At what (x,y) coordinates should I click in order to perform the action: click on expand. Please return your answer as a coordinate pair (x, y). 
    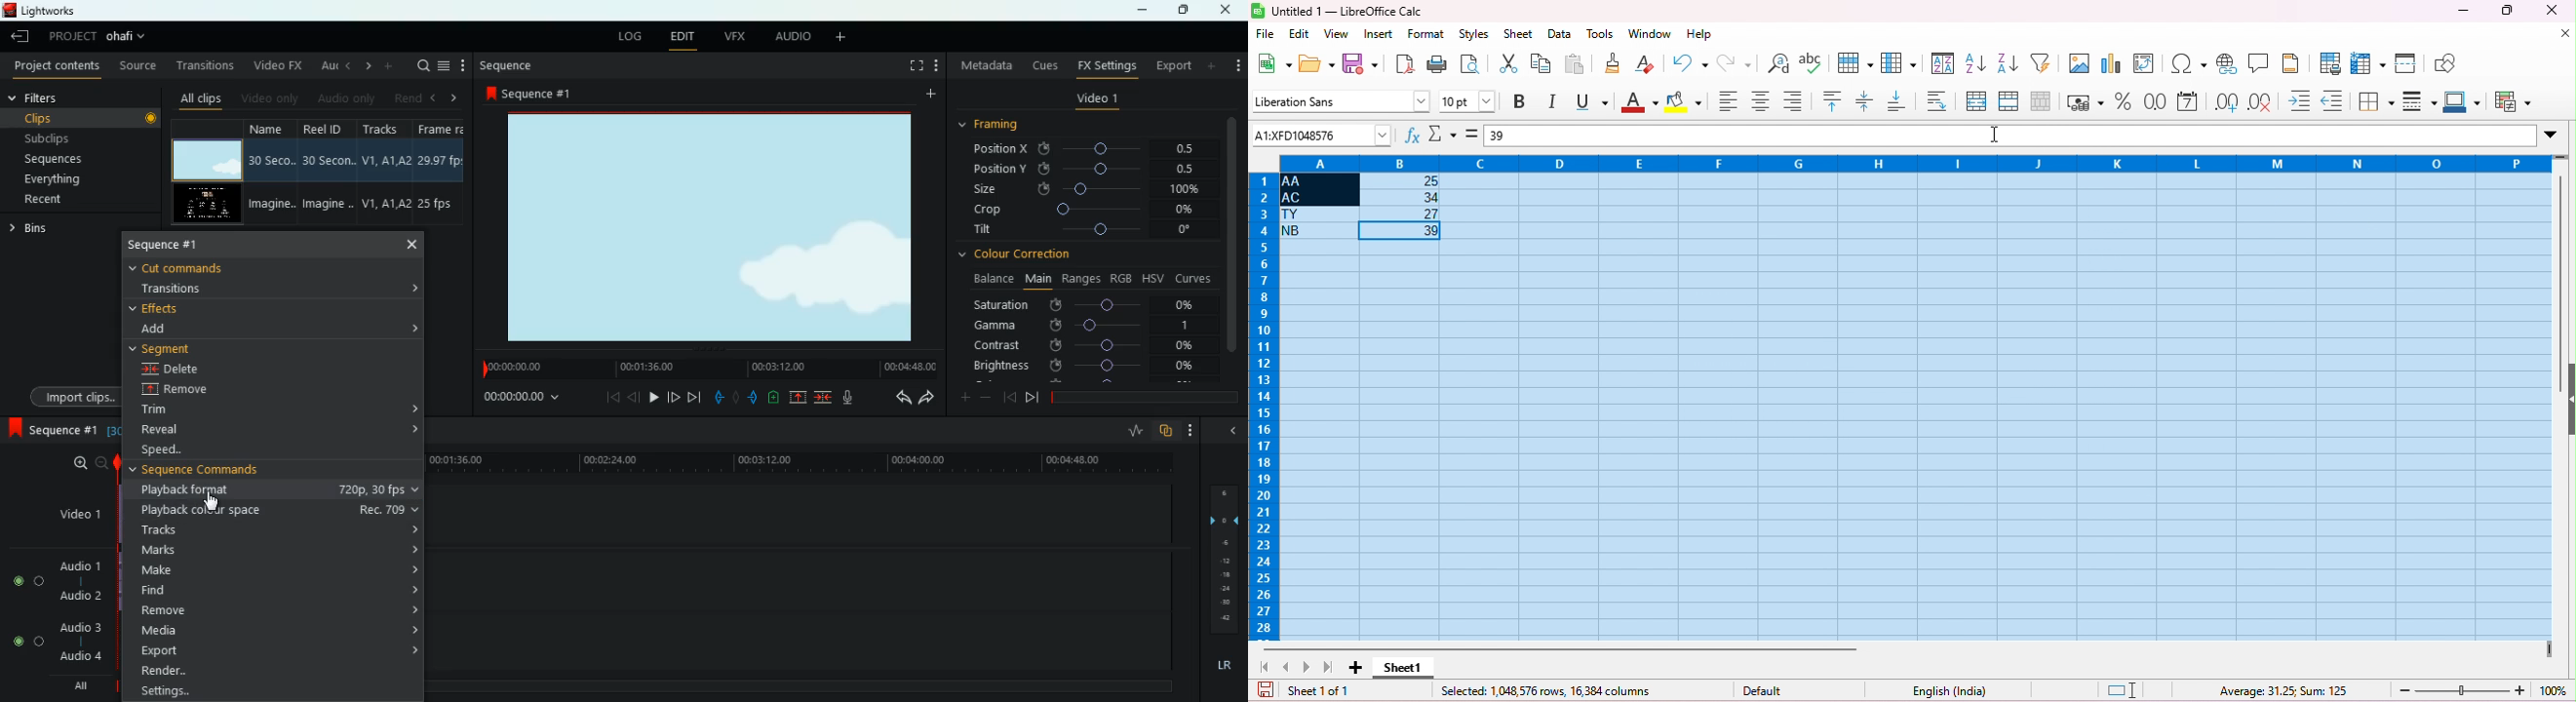
    Looking at the image, I should click on (411, 409).